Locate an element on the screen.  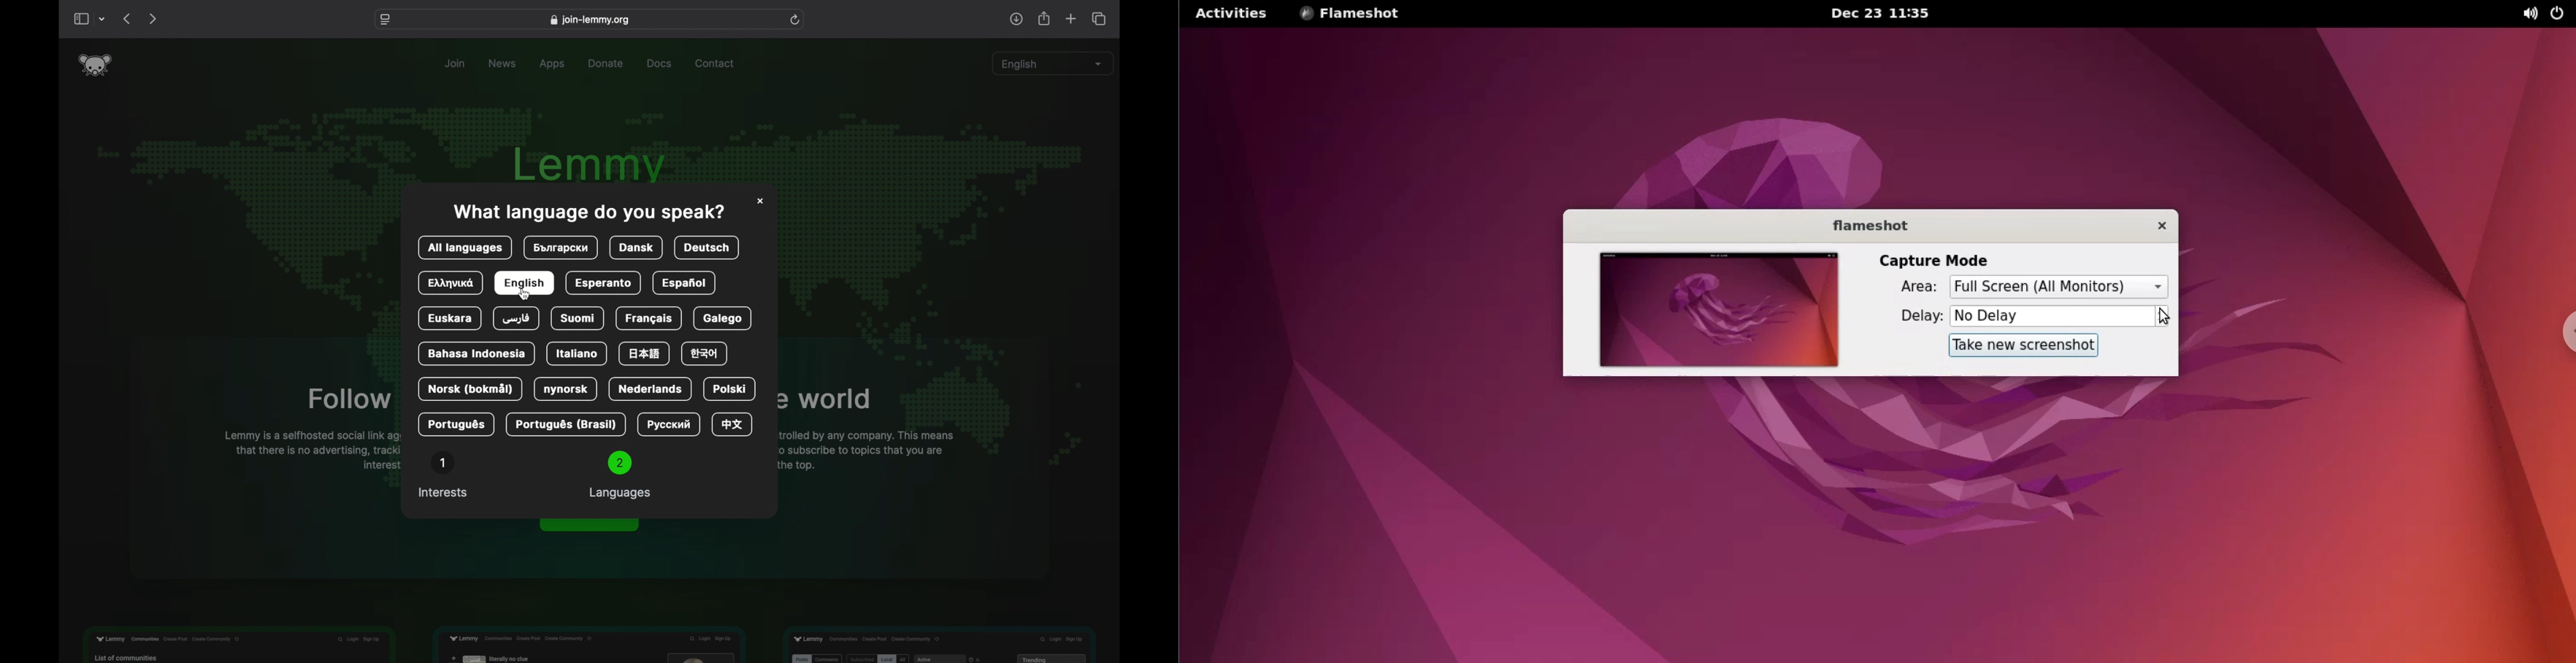
close is located at coordinates (761, 201).